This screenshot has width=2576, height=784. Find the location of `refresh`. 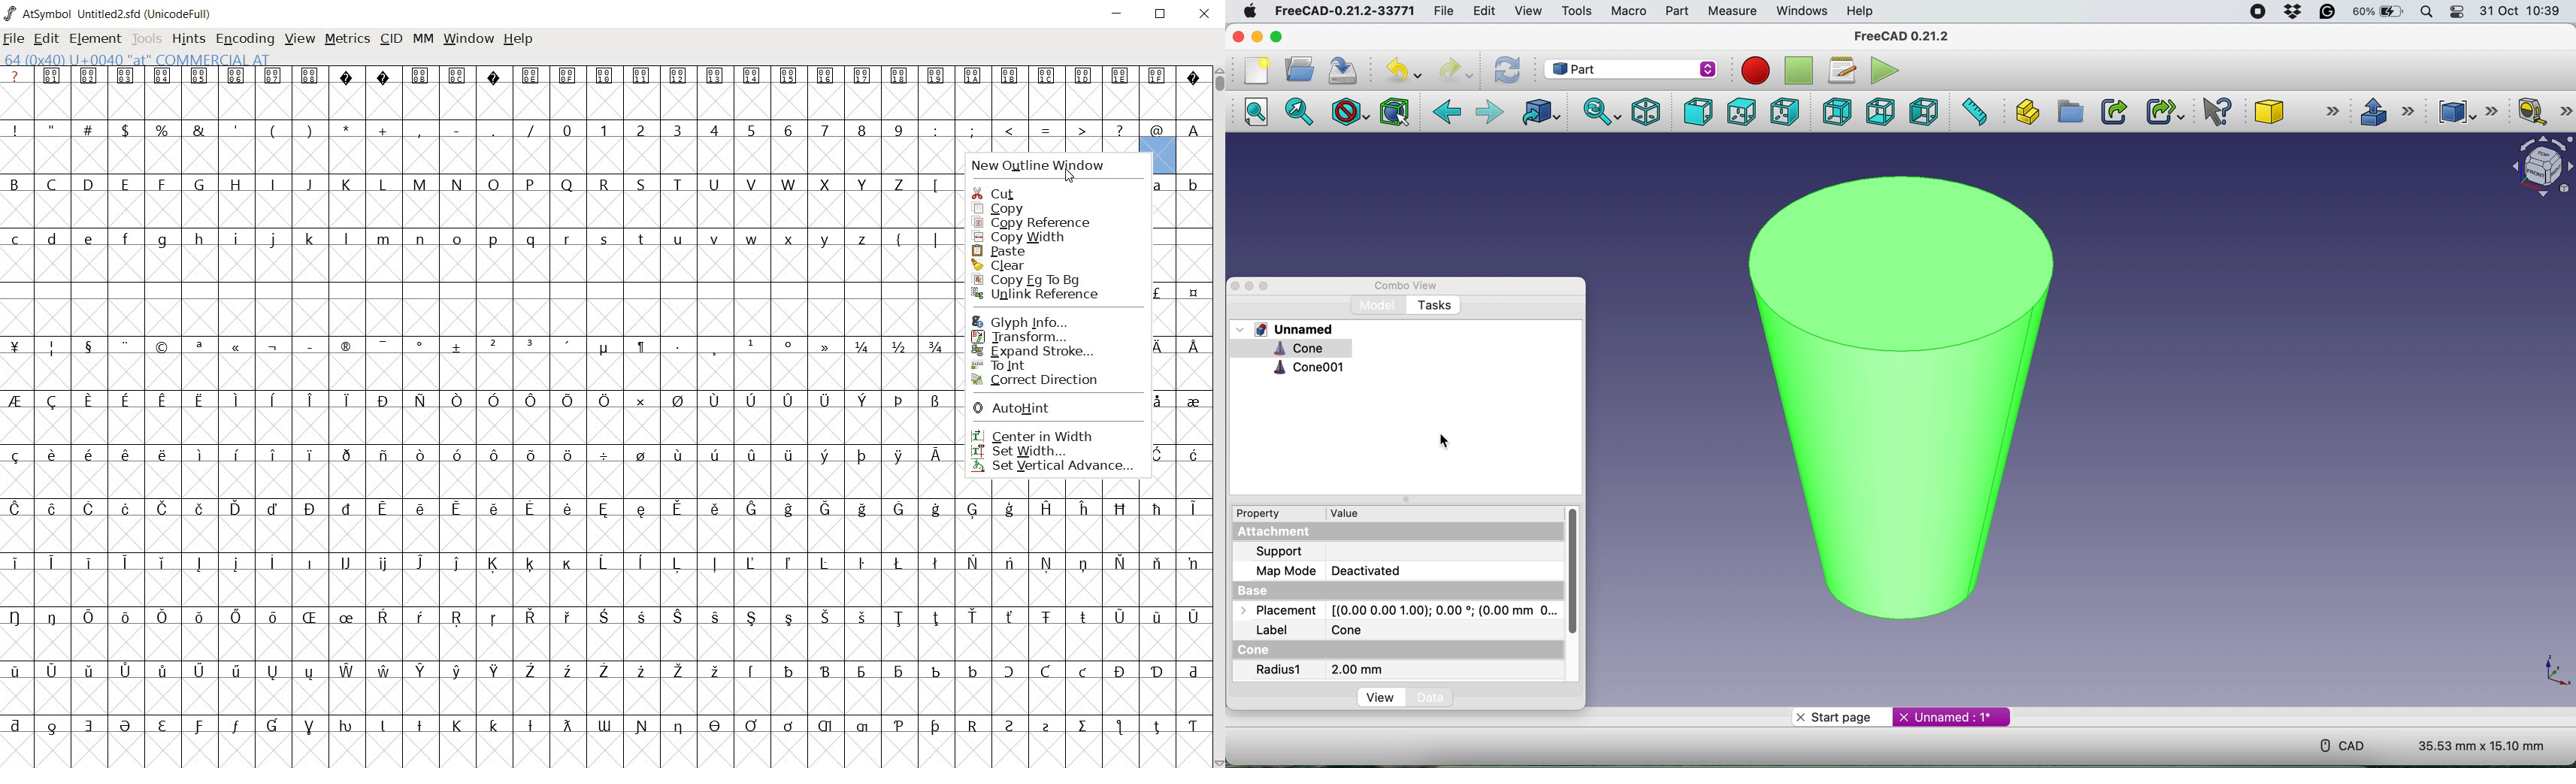

refresh is located at coordinates (1505, 69).